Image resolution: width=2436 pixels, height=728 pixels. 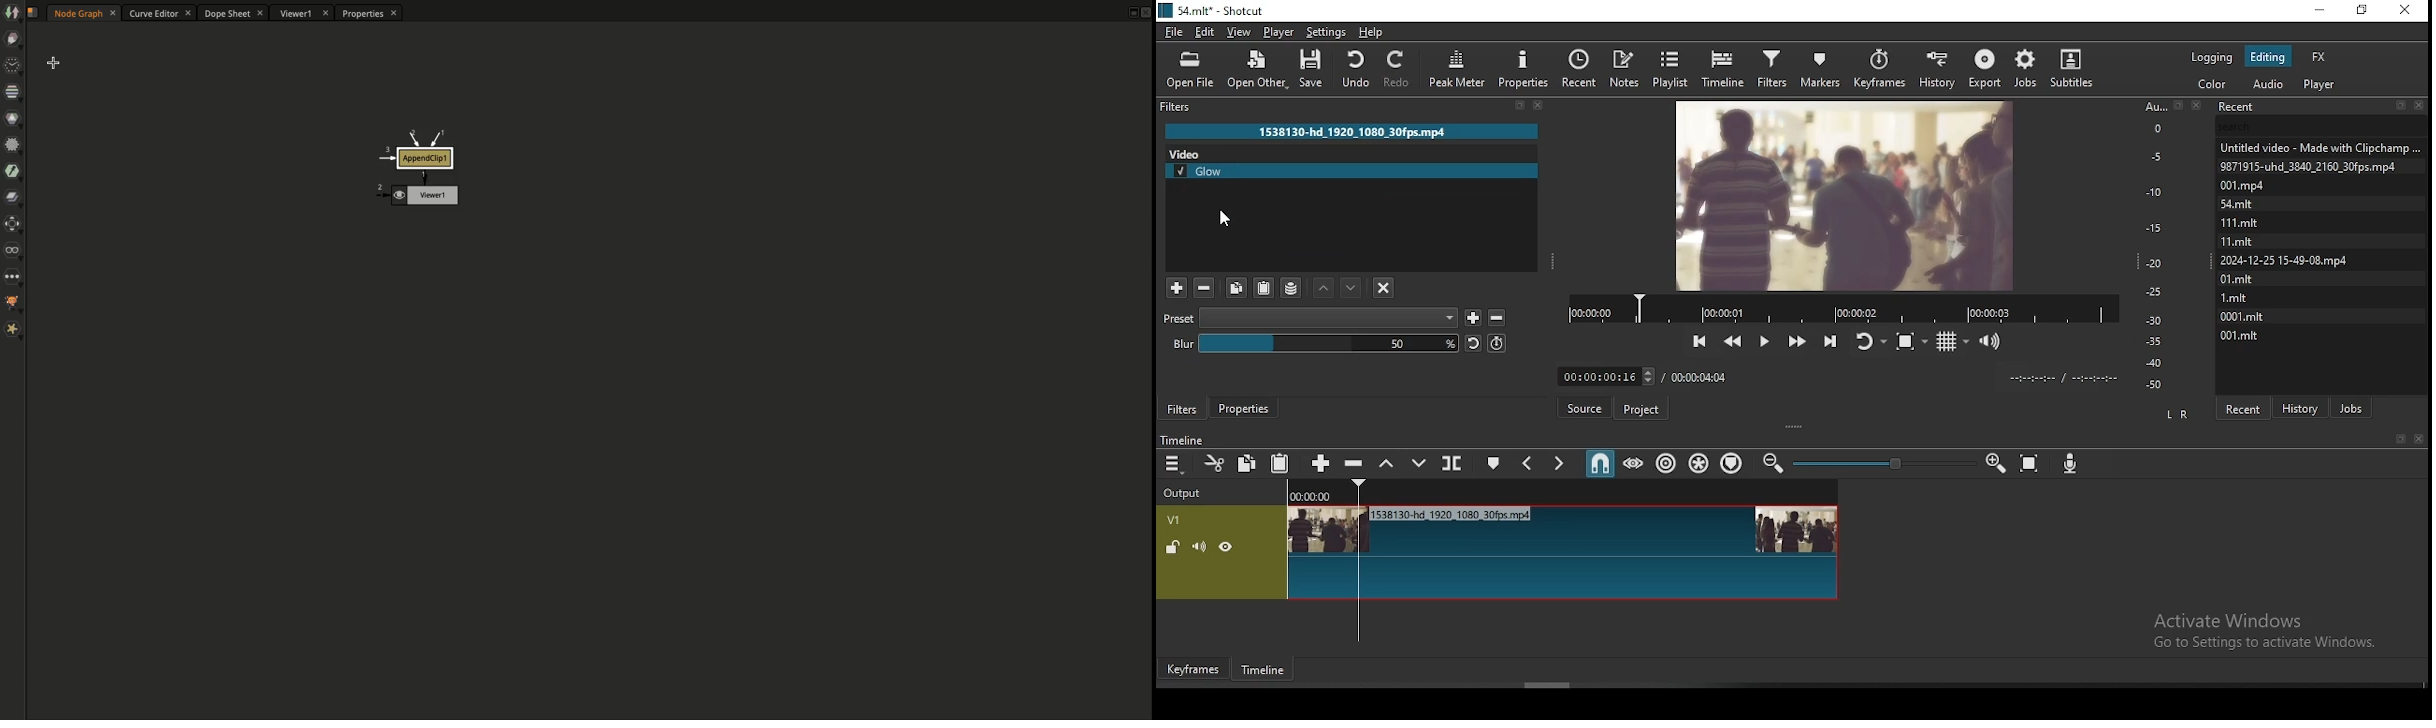 I want to click on Filter, so click(x=1359, y=107).